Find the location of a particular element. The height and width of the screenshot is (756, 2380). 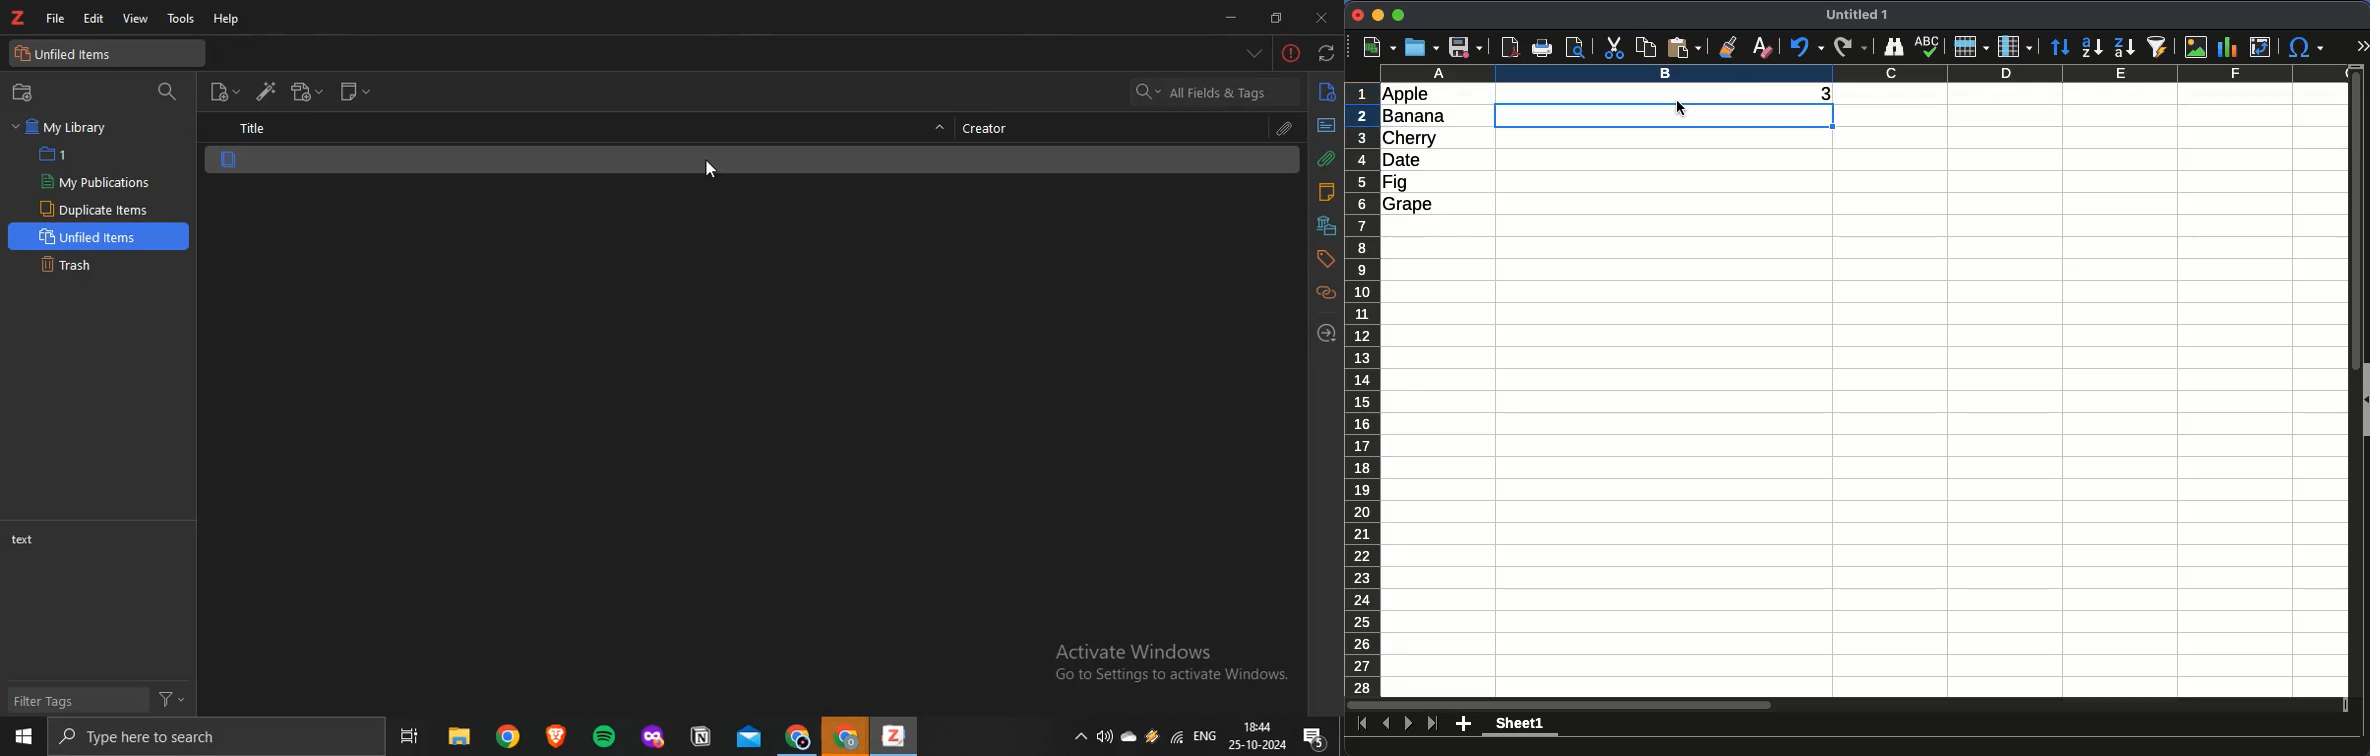

list all tabs is located at coordinates (1253, 54).